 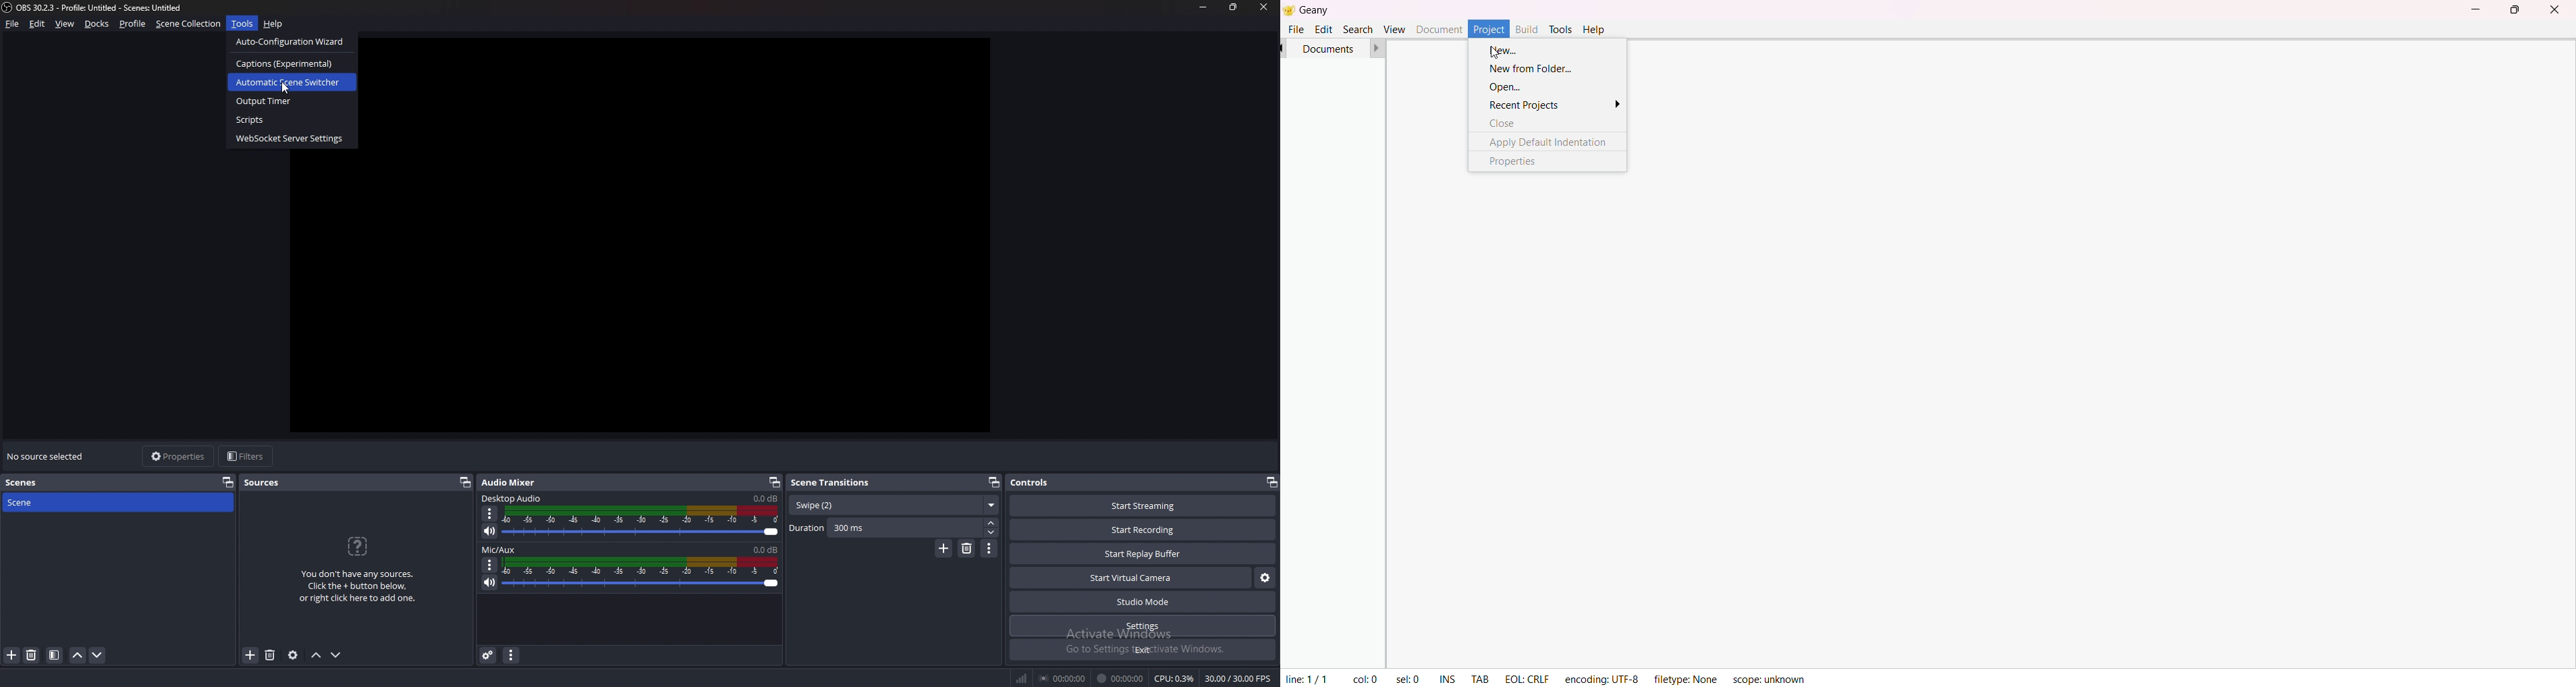 I want to click on pop out, so click(x=464, y=482).